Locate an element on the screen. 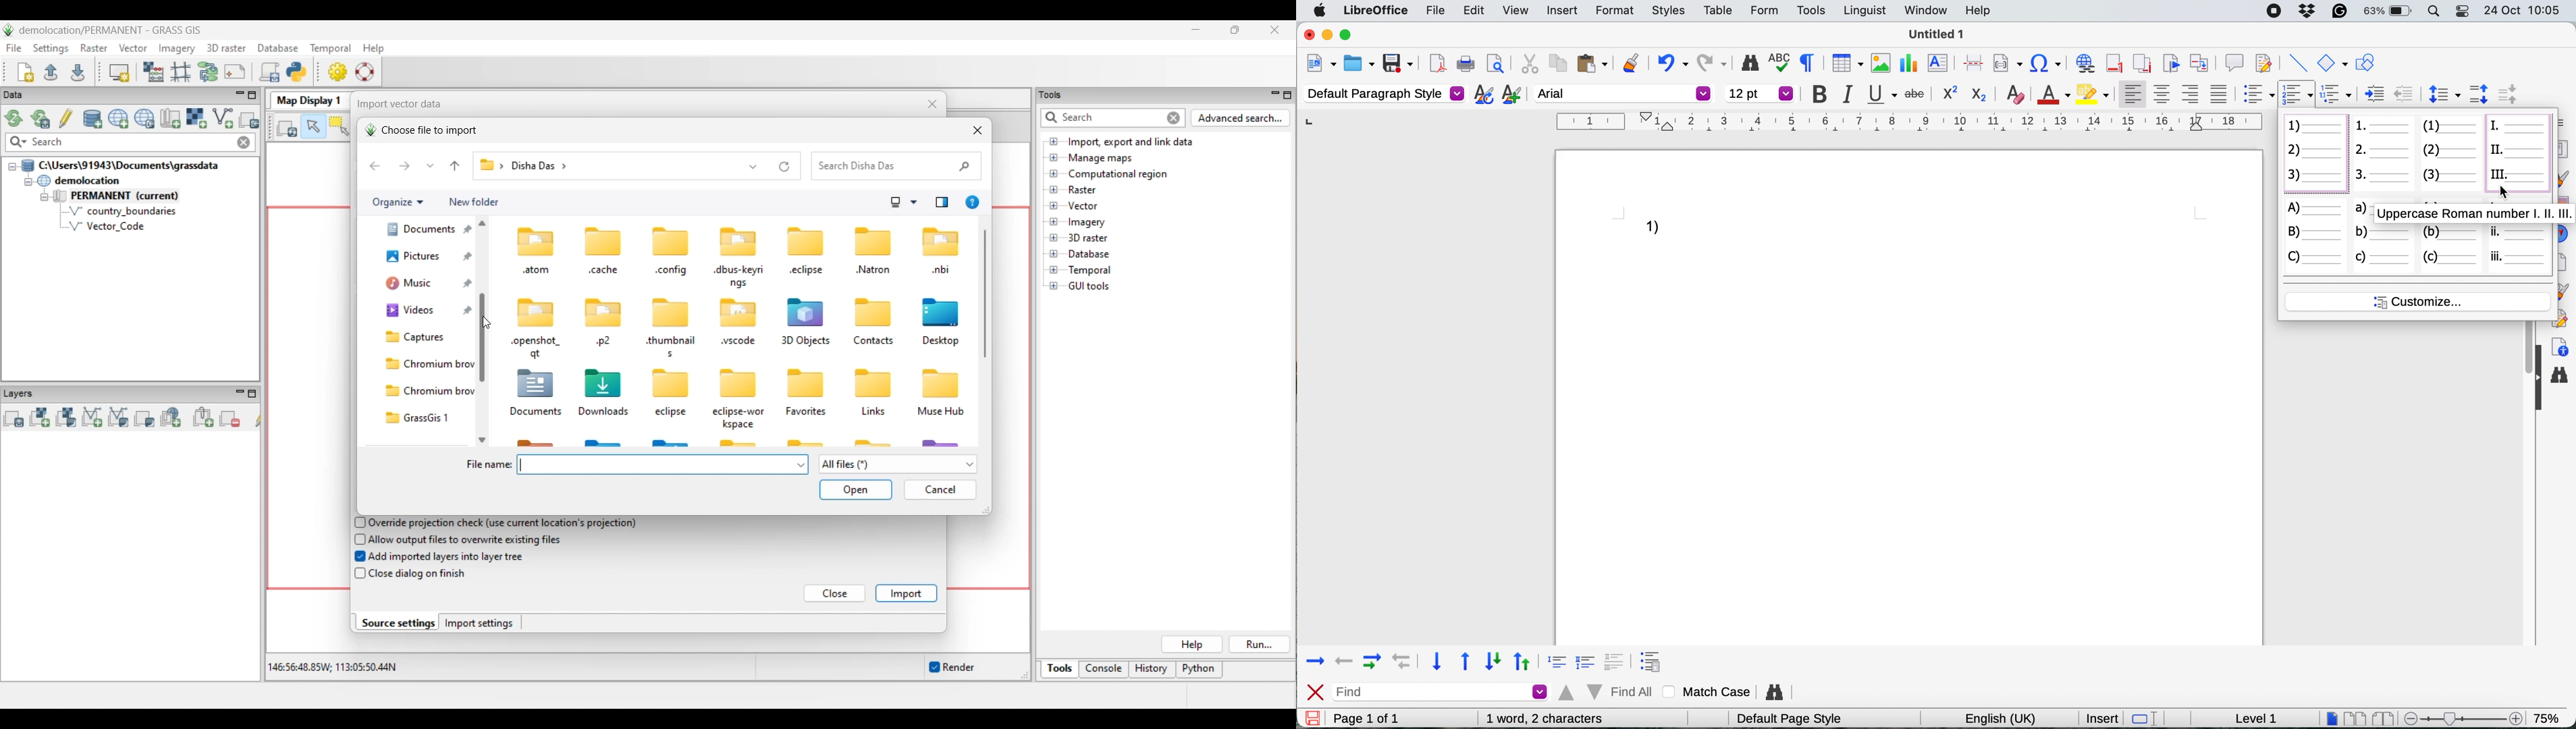 The image size is (2576, 756). table is located at coordinates (1721, 9).